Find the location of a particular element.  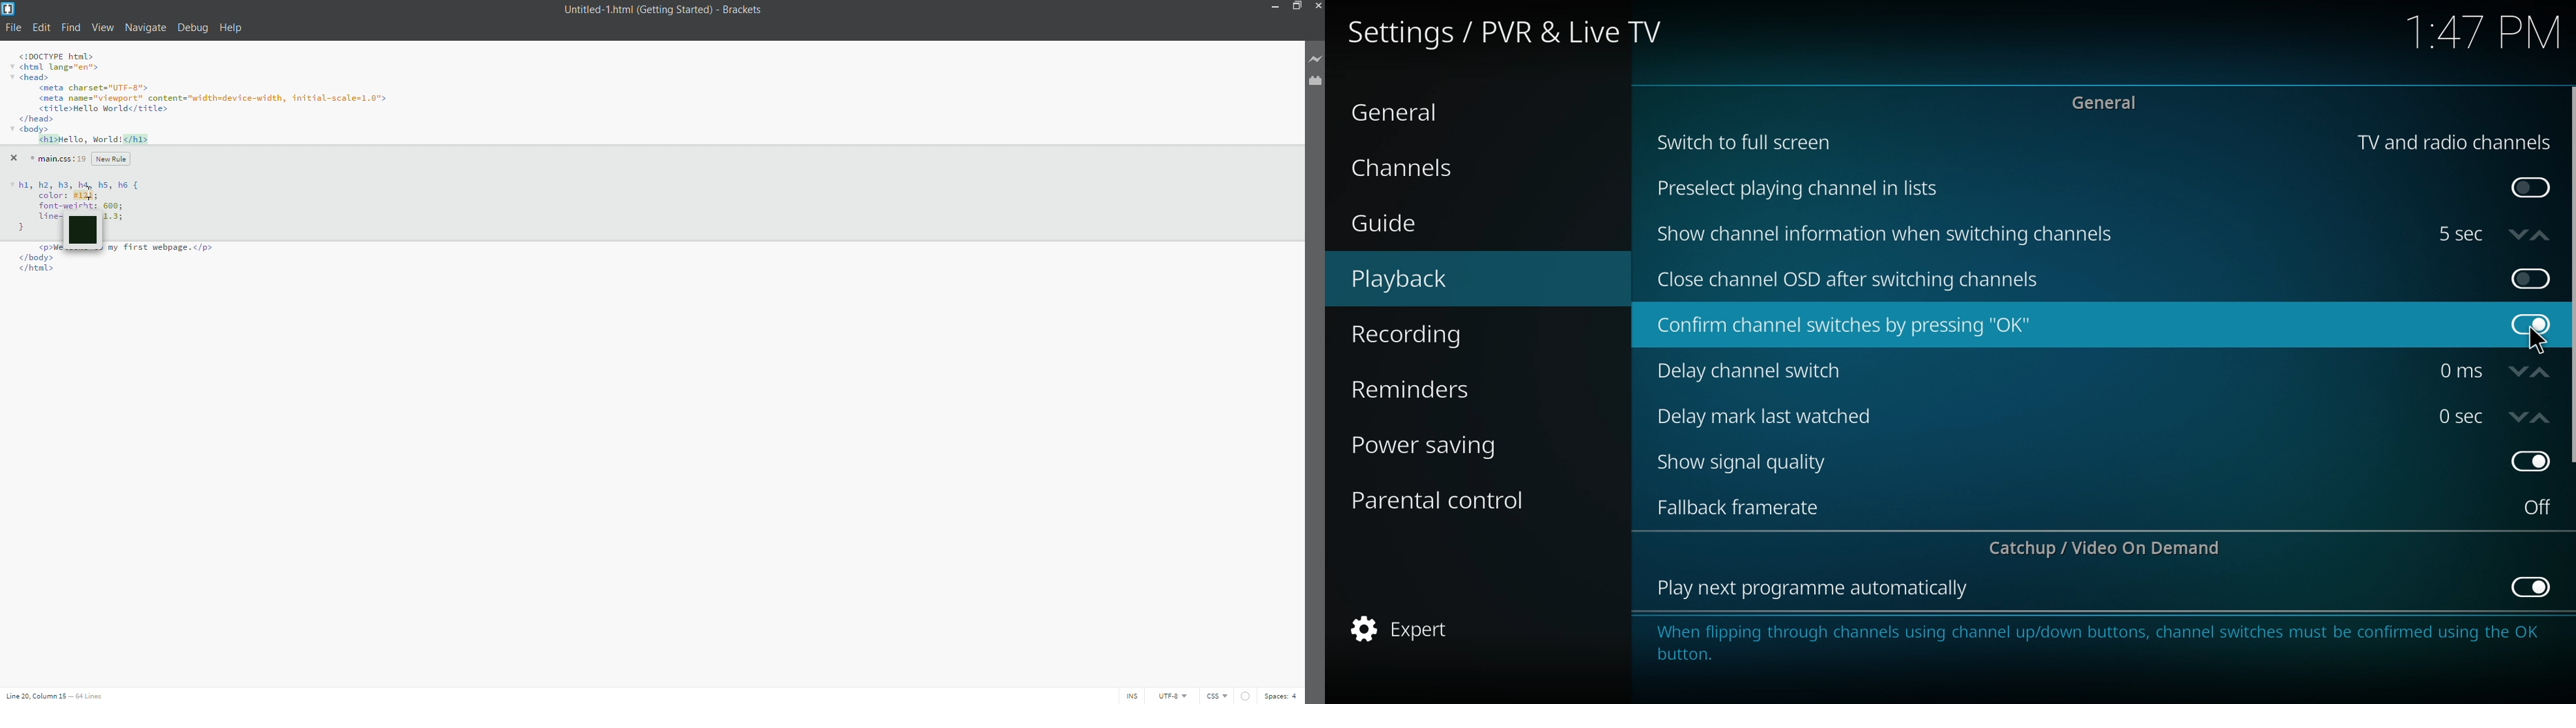

guide is located at coordinates (1432, 225).